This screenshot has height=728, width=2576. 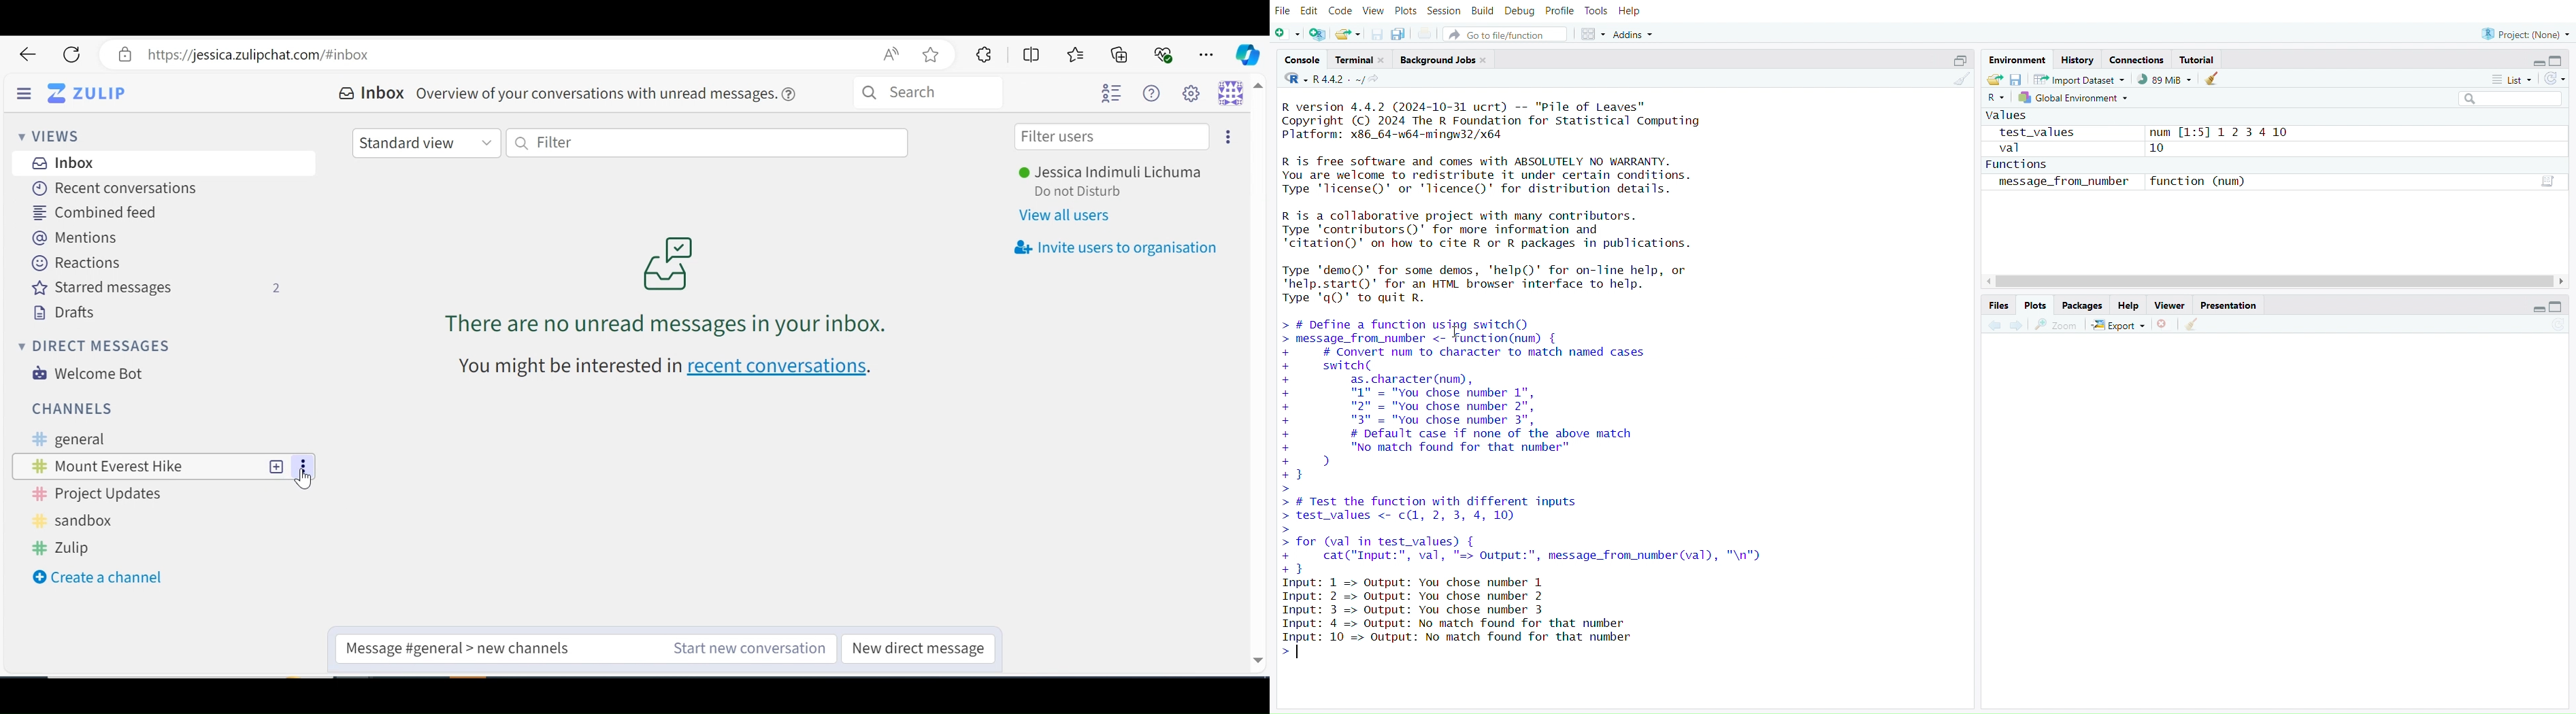 What do you see at coordinates (2000, 98) in the screenshot?
I see `R` at bounding box center [2000, 98].